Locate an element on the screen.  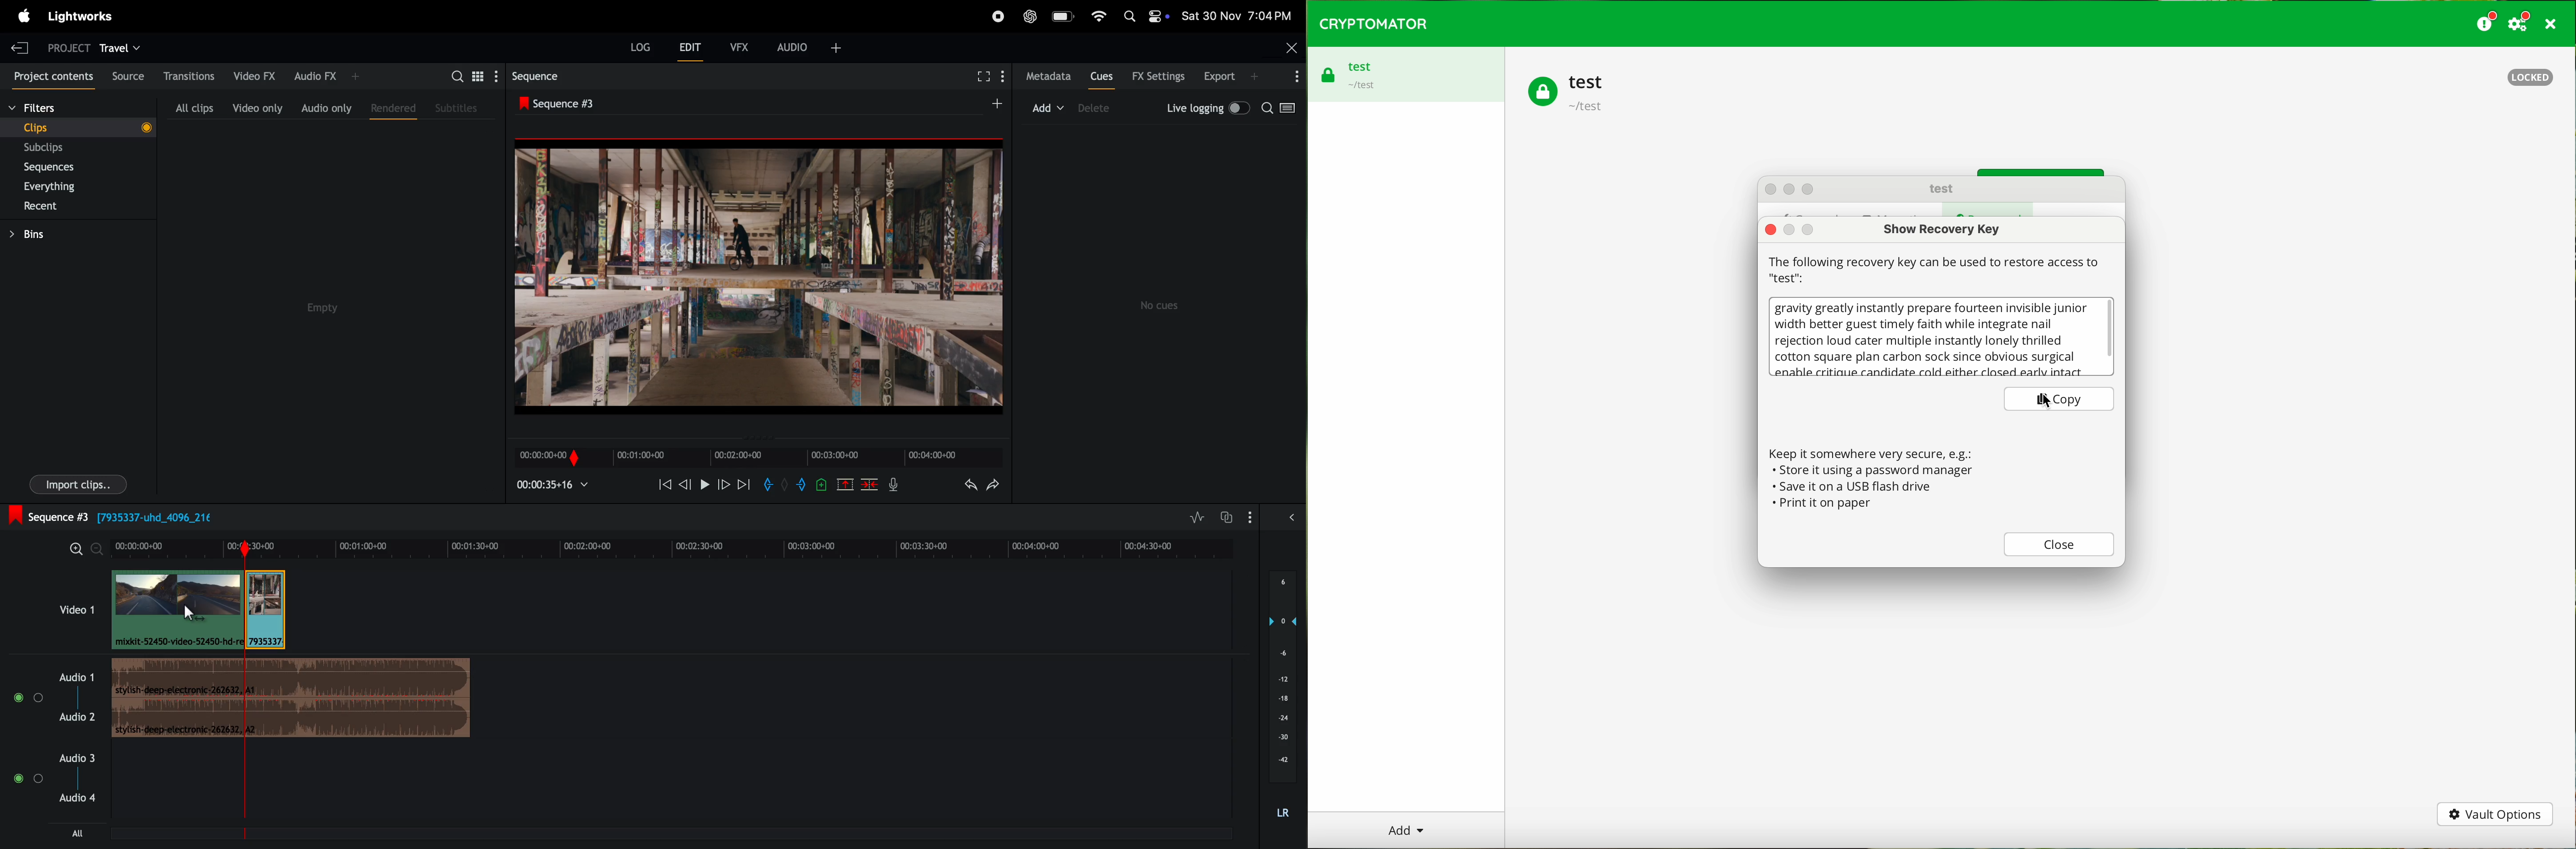
export + is located at coordinates (1233, 77).